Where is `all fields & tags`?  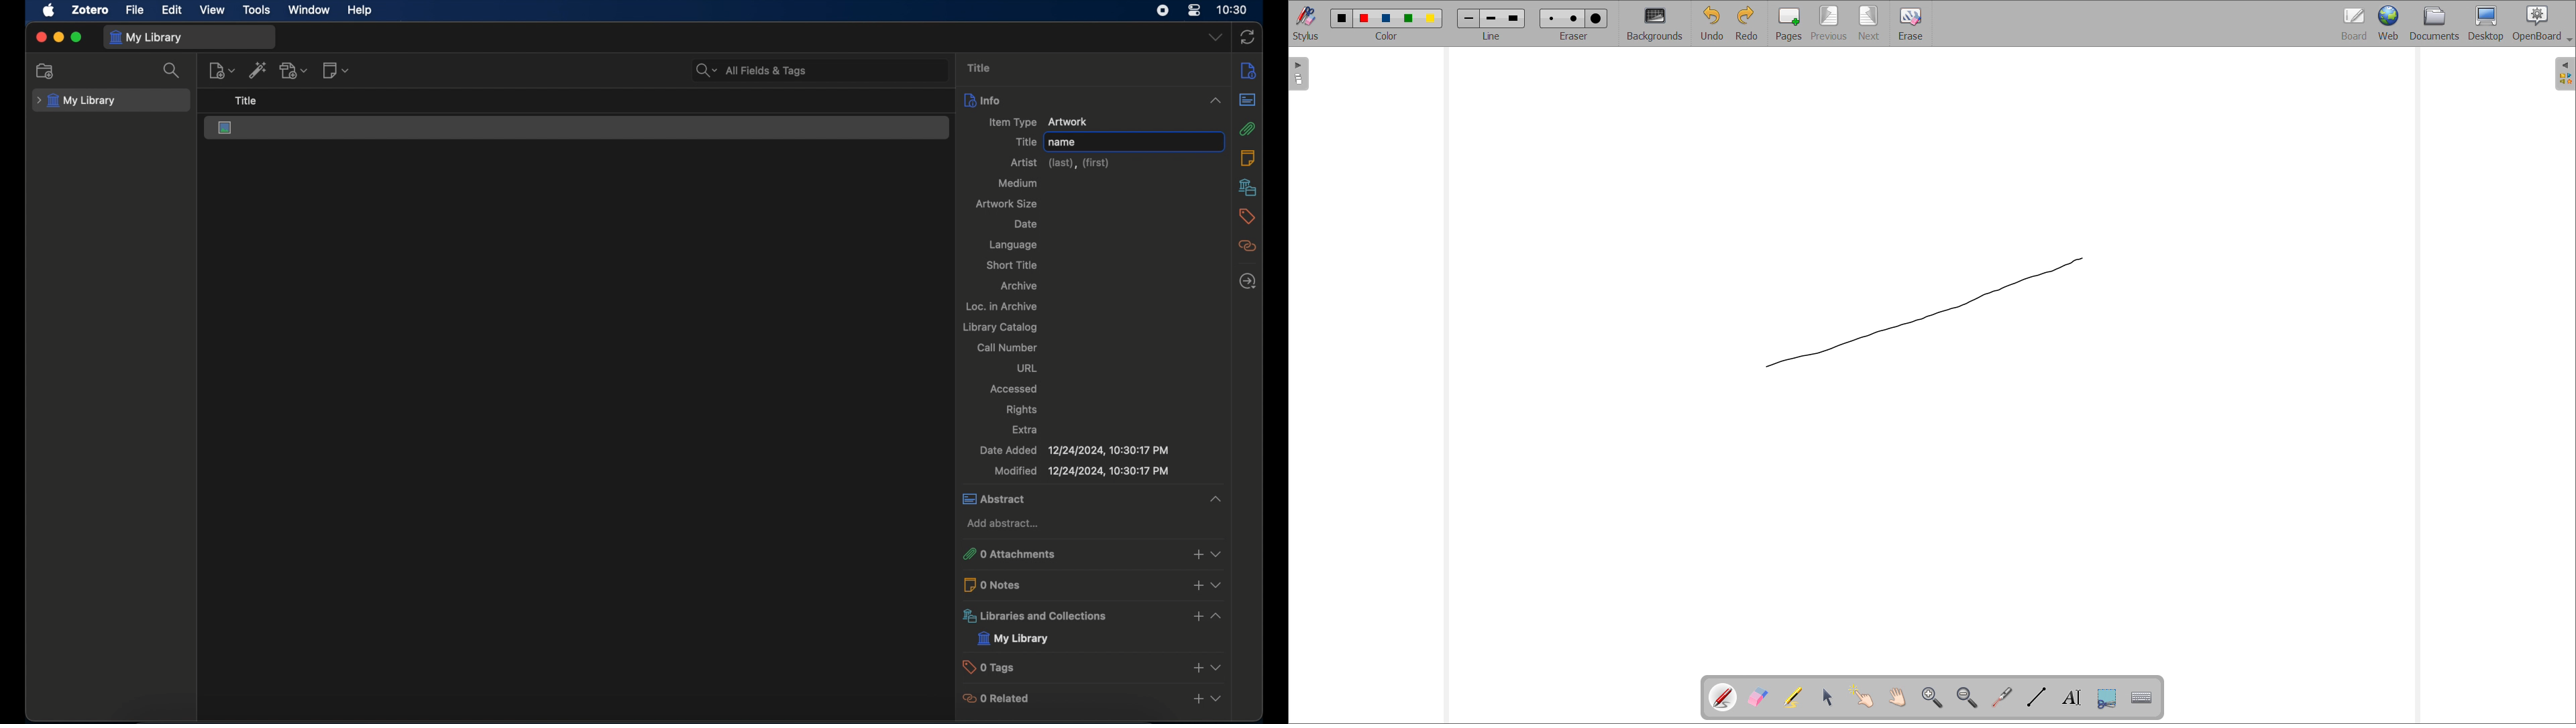 all fields & tags is located at coordinates (751, 70).